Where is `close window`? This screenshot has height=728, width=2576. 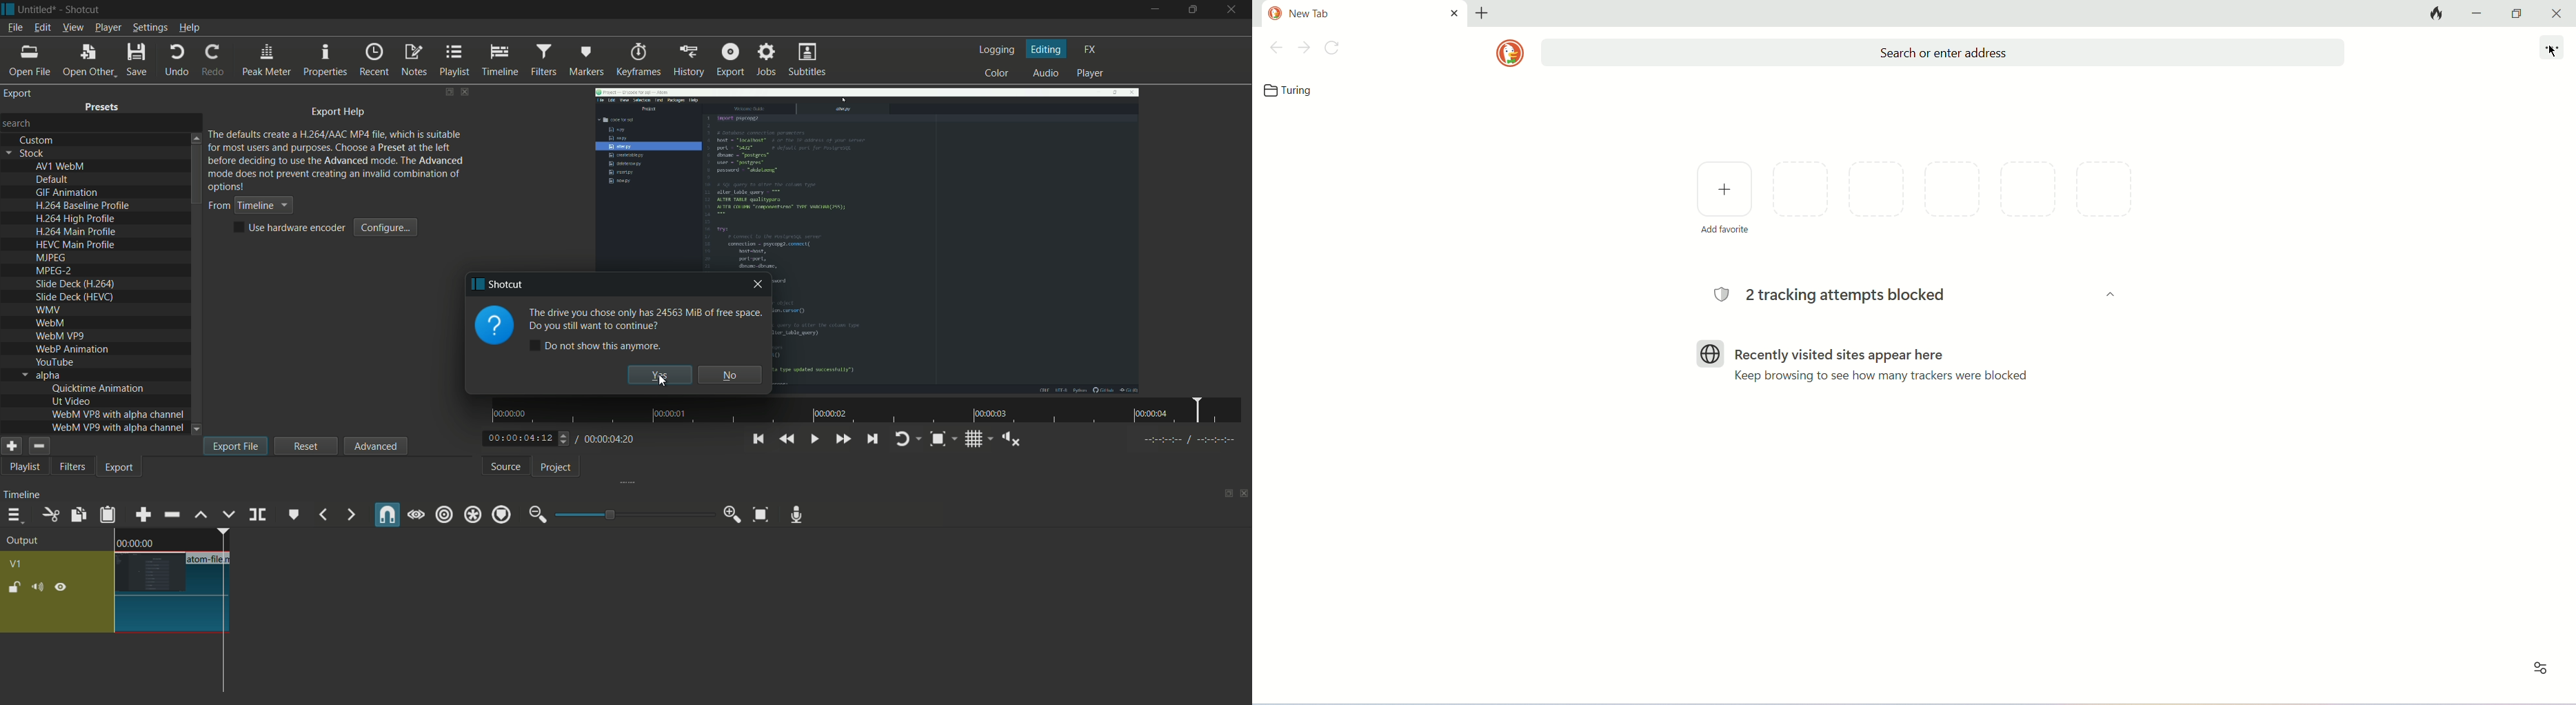 close window is located at coordinates (758, 287).